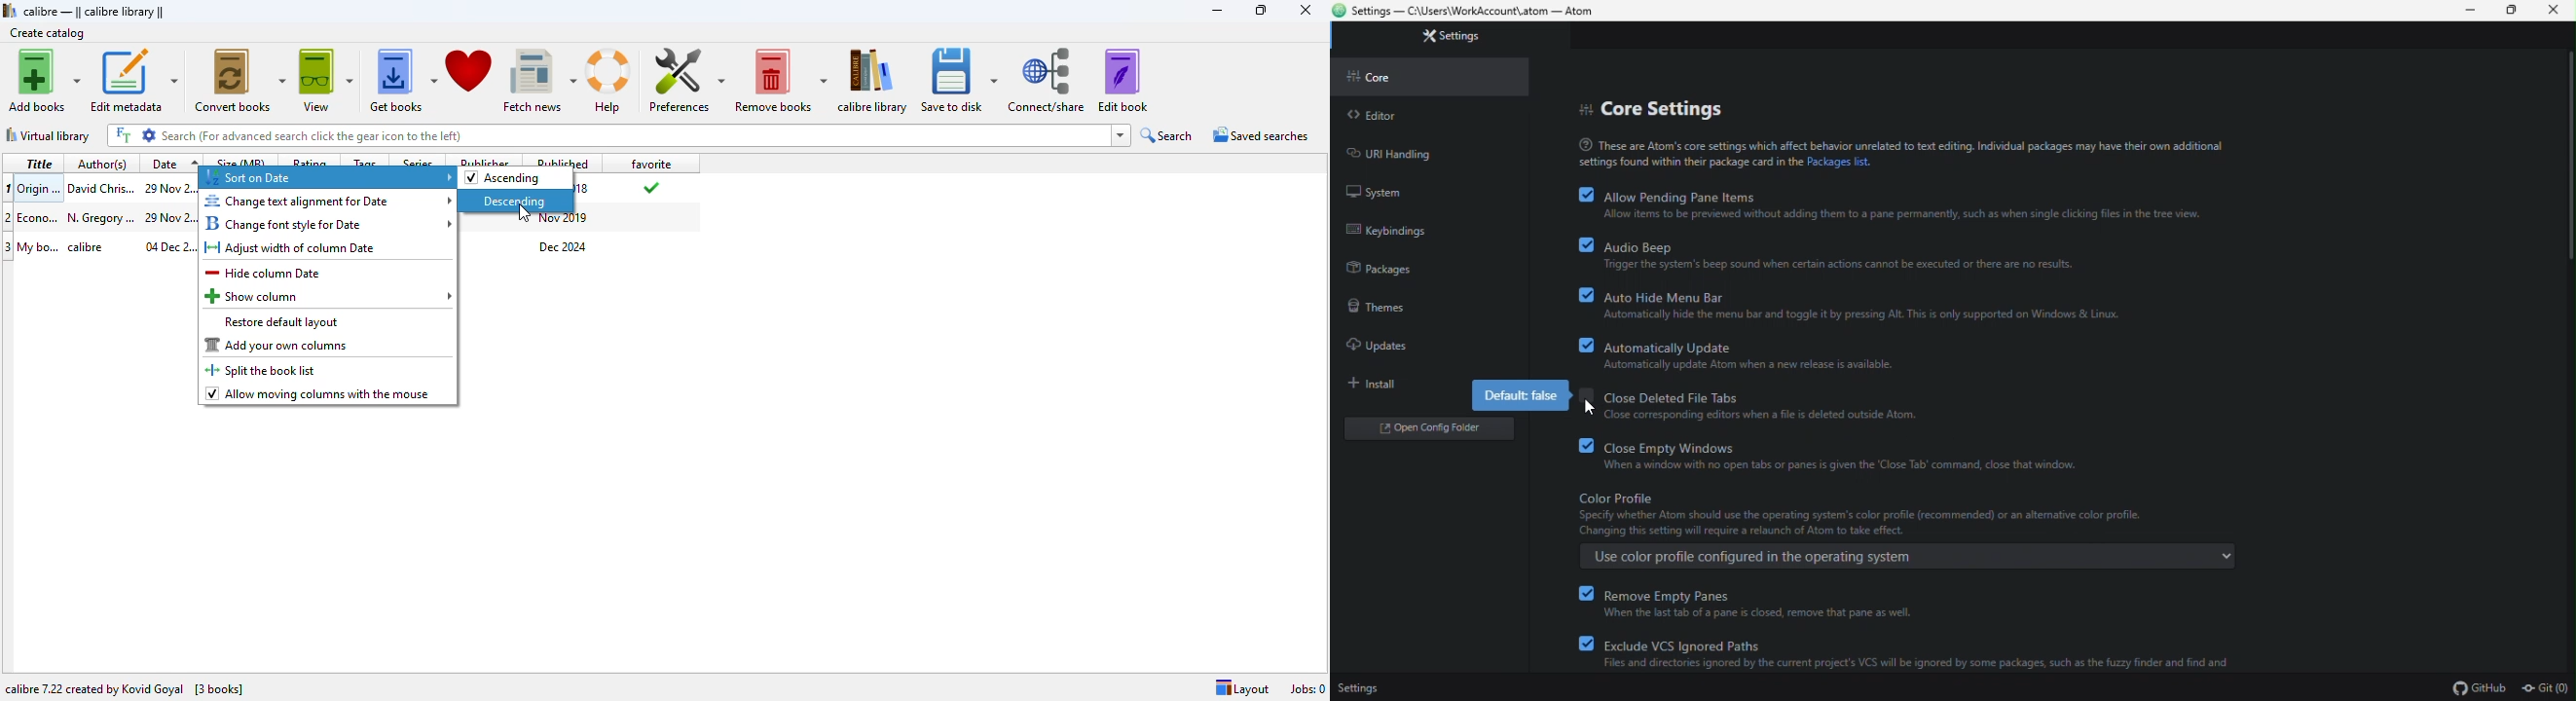 Image resolution: width=2576 pixels, height=728 pixels. What do you see at coordinates (649, 187) in the screenshot?
I see `added to favorites` at bounding box center [649, 187].